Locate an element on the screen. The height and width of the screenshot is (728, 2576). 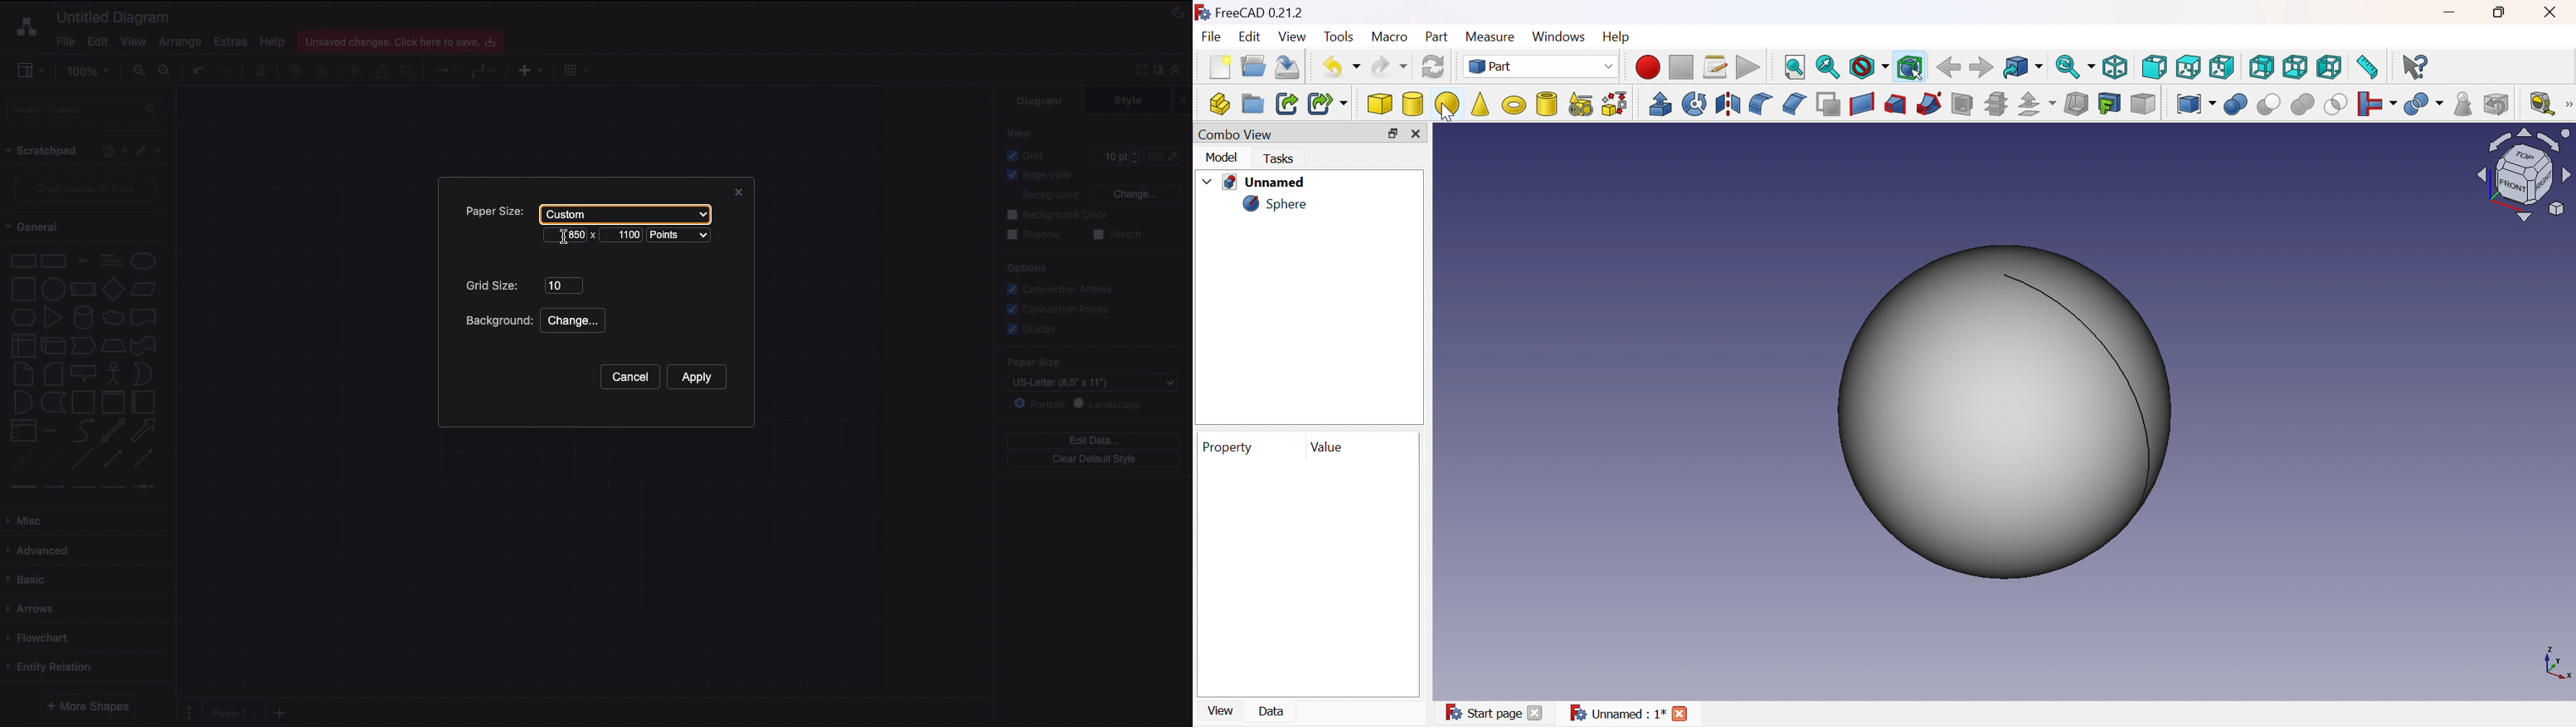
Tape is located at coordinates (146, 344).